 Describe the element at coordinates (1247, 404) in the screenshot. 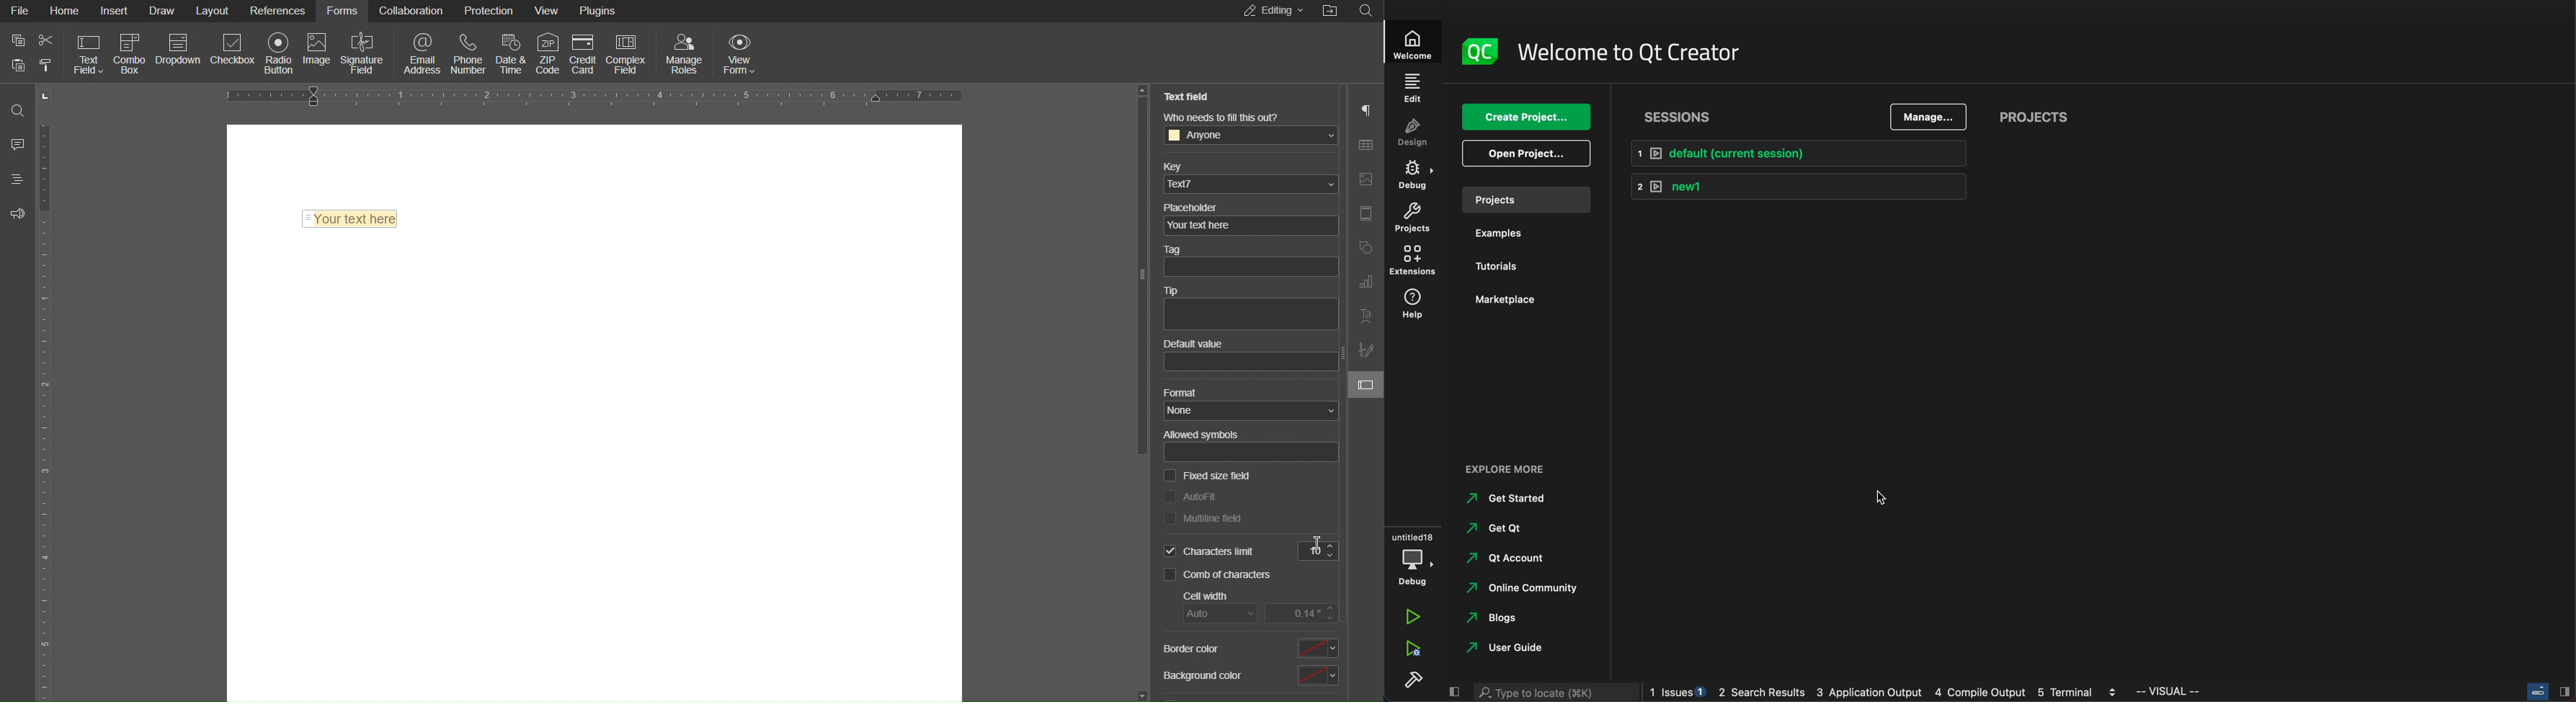

I see `Format ` at that location.